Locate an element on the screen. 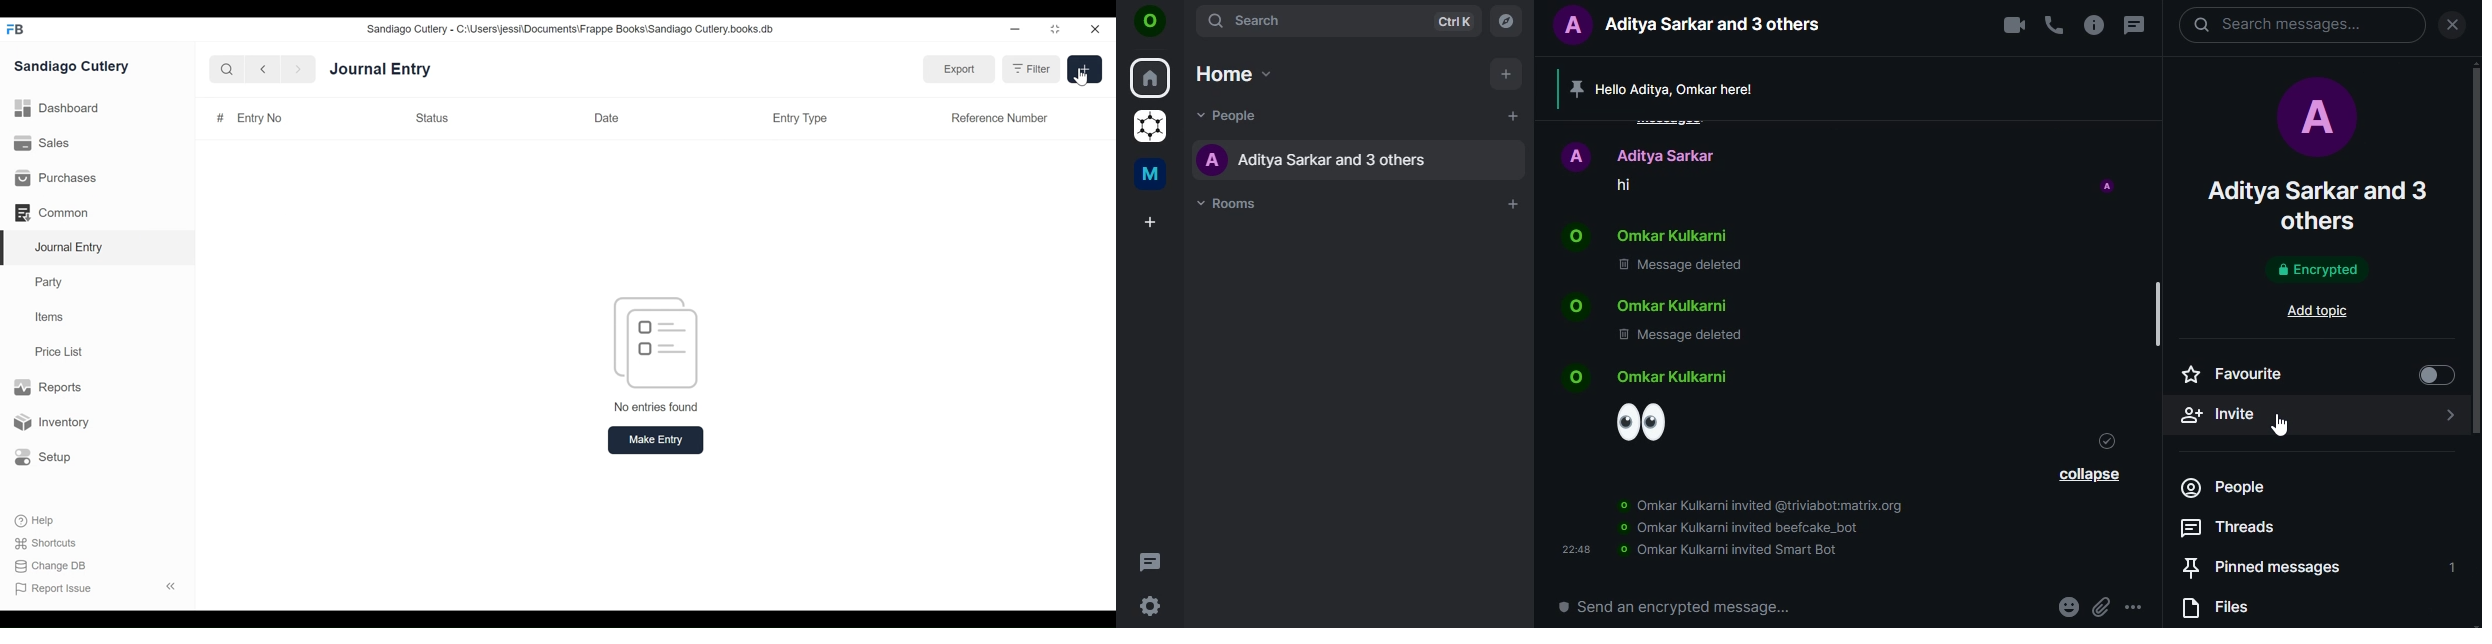 The height and width of the screenshot is (644, 2492). Common is located at coordinates (58, 213).